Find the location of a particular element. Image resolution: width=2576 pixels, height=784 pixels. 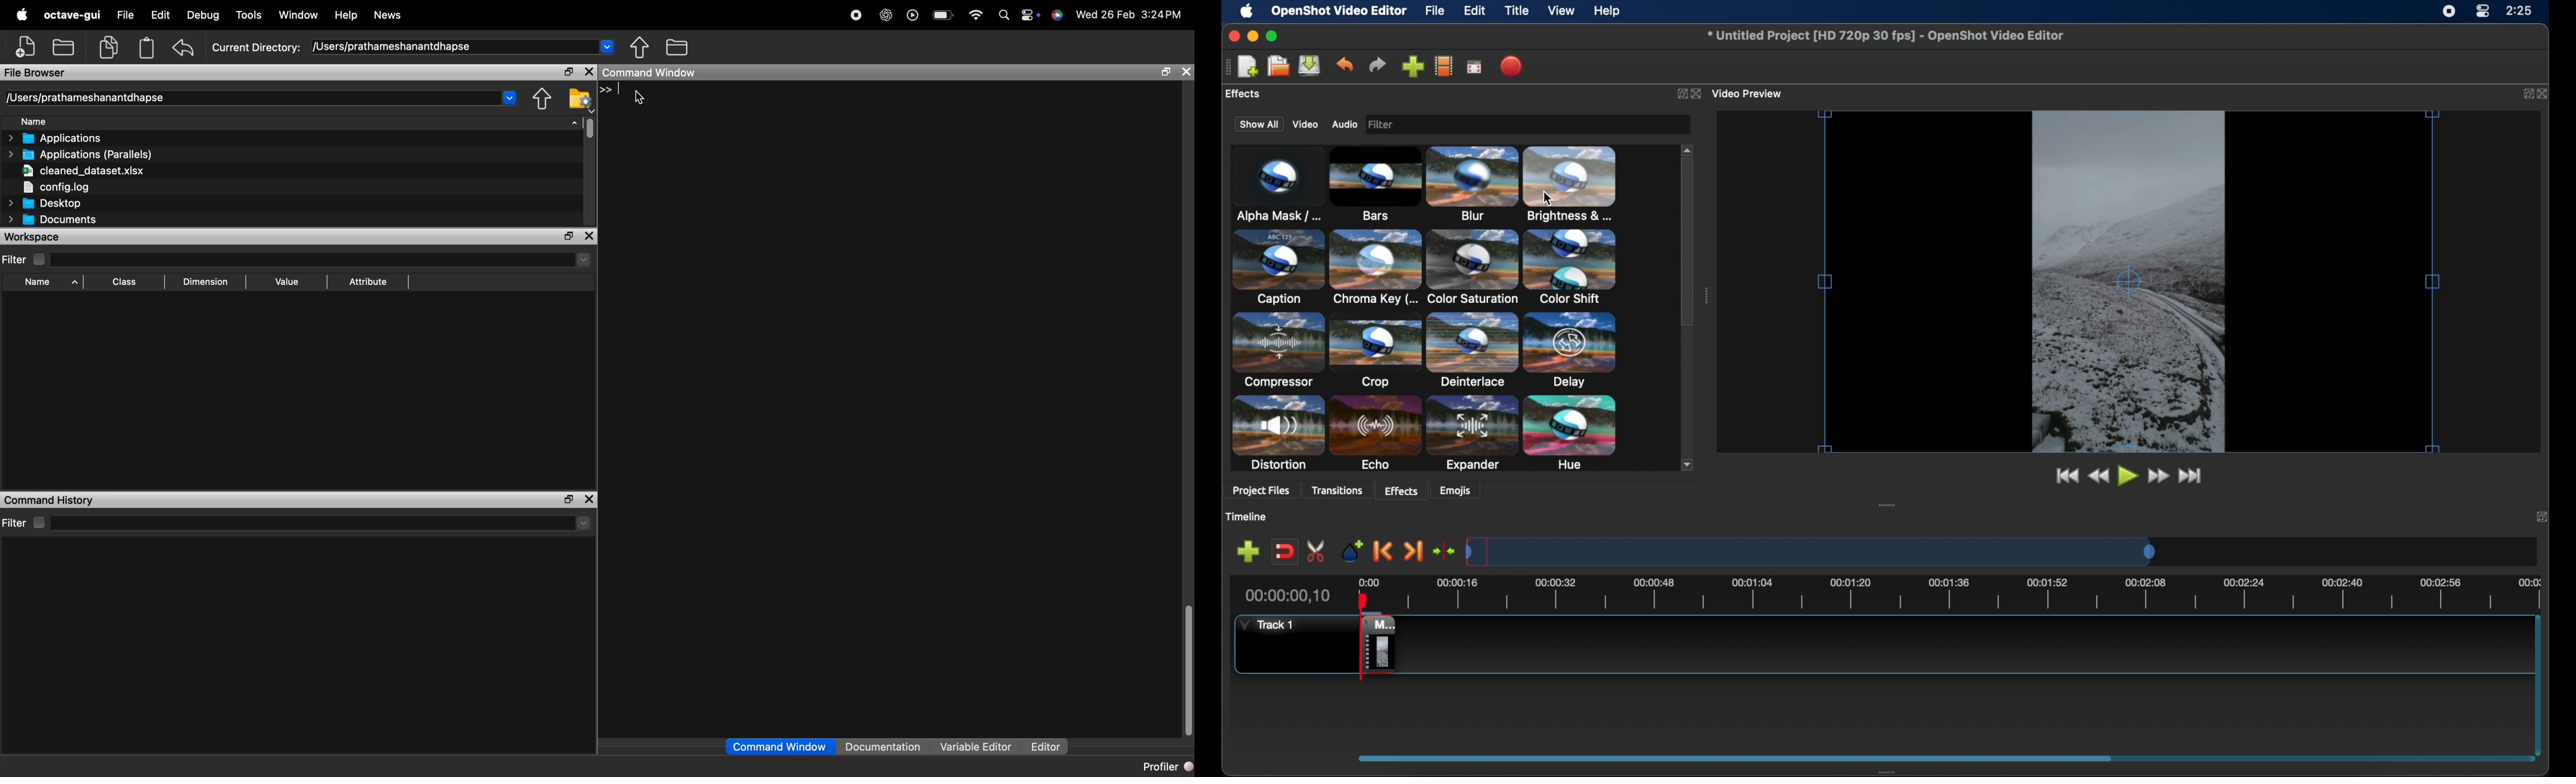

scroll down arrow is located at coordinates (1690, 465).